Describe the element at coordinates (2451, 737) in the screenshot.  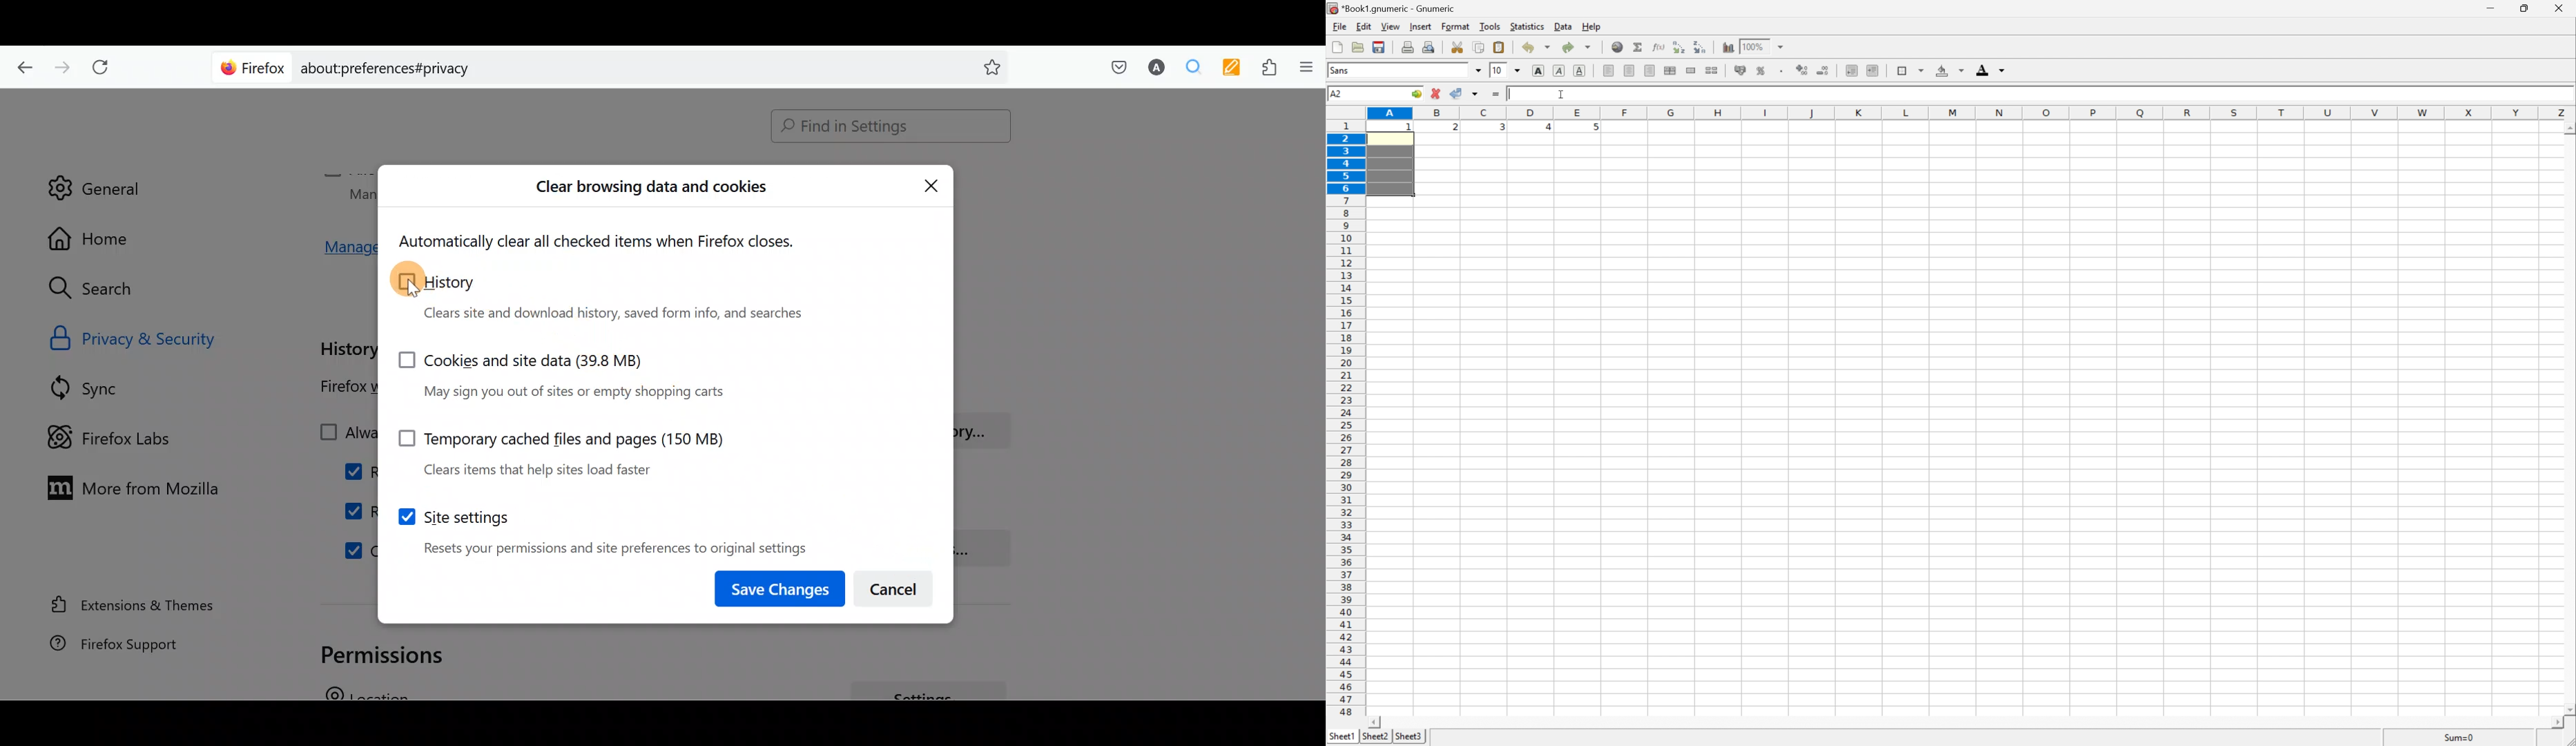
I see `sum=0` at that location.